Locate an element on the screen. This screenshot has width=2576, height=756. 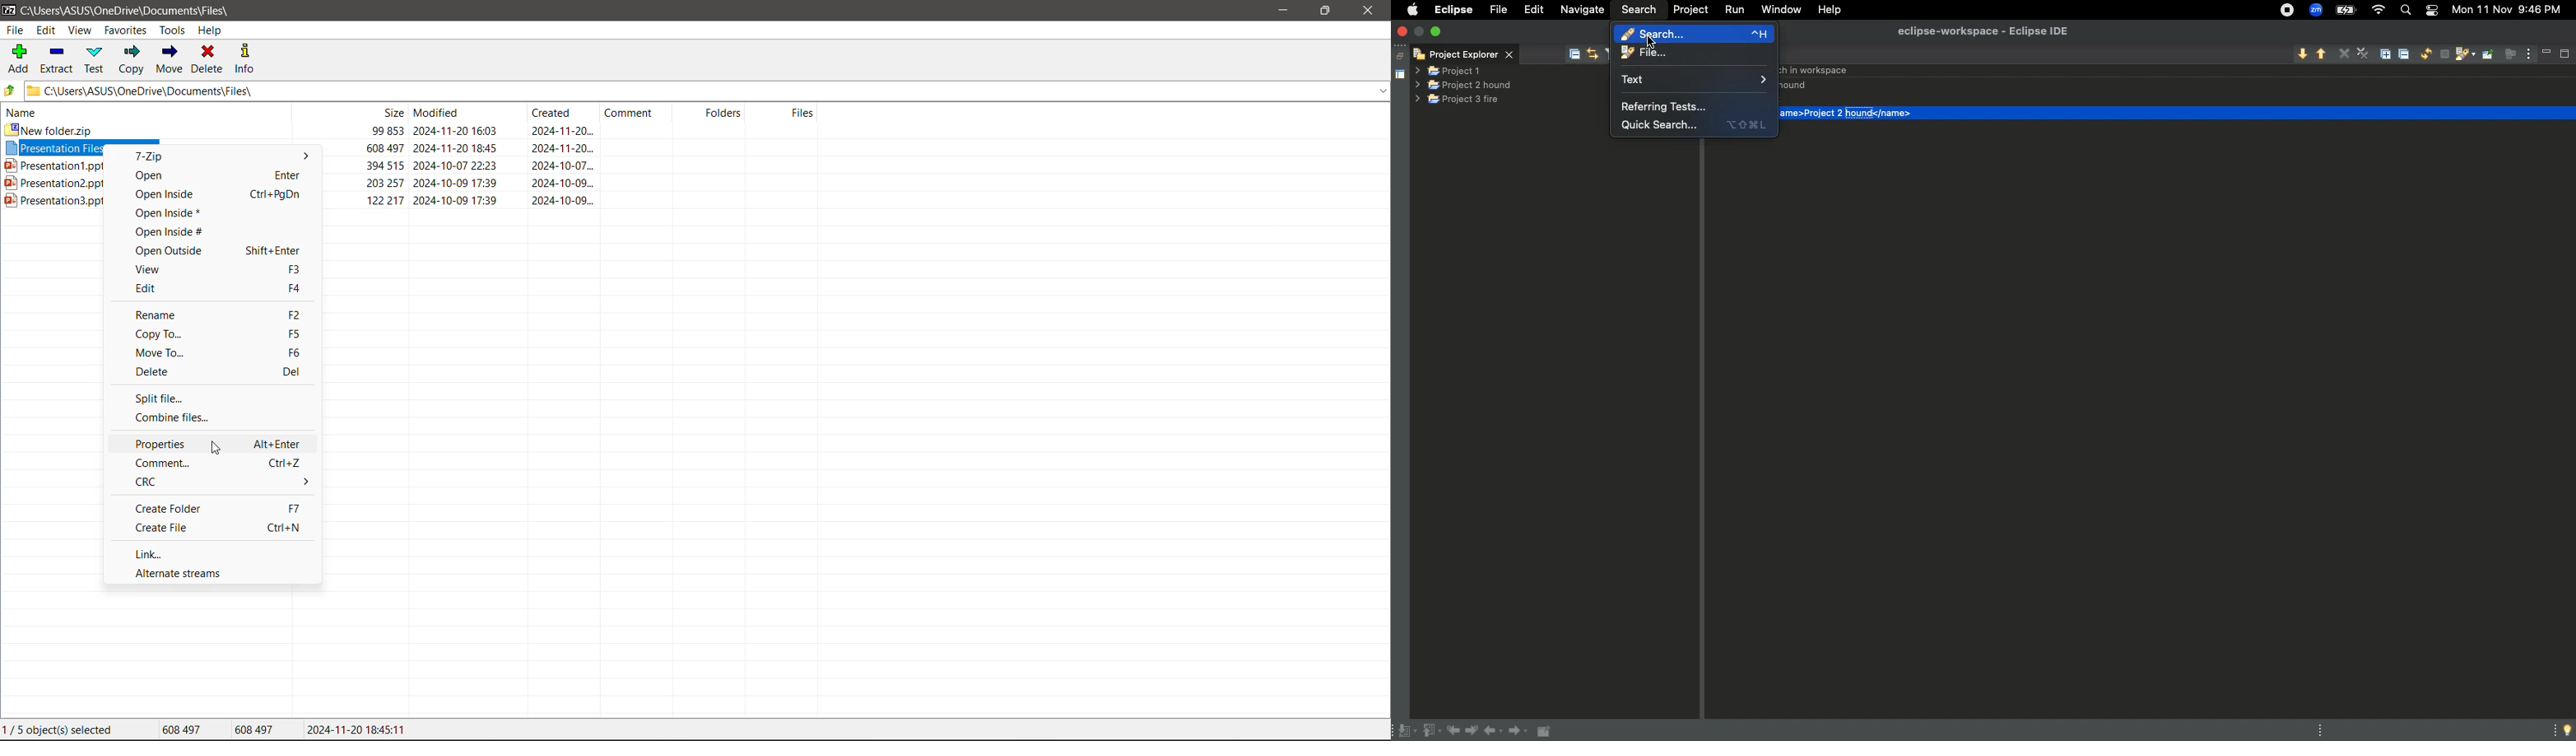
Move Up one level is located at coordinates (10, 91).